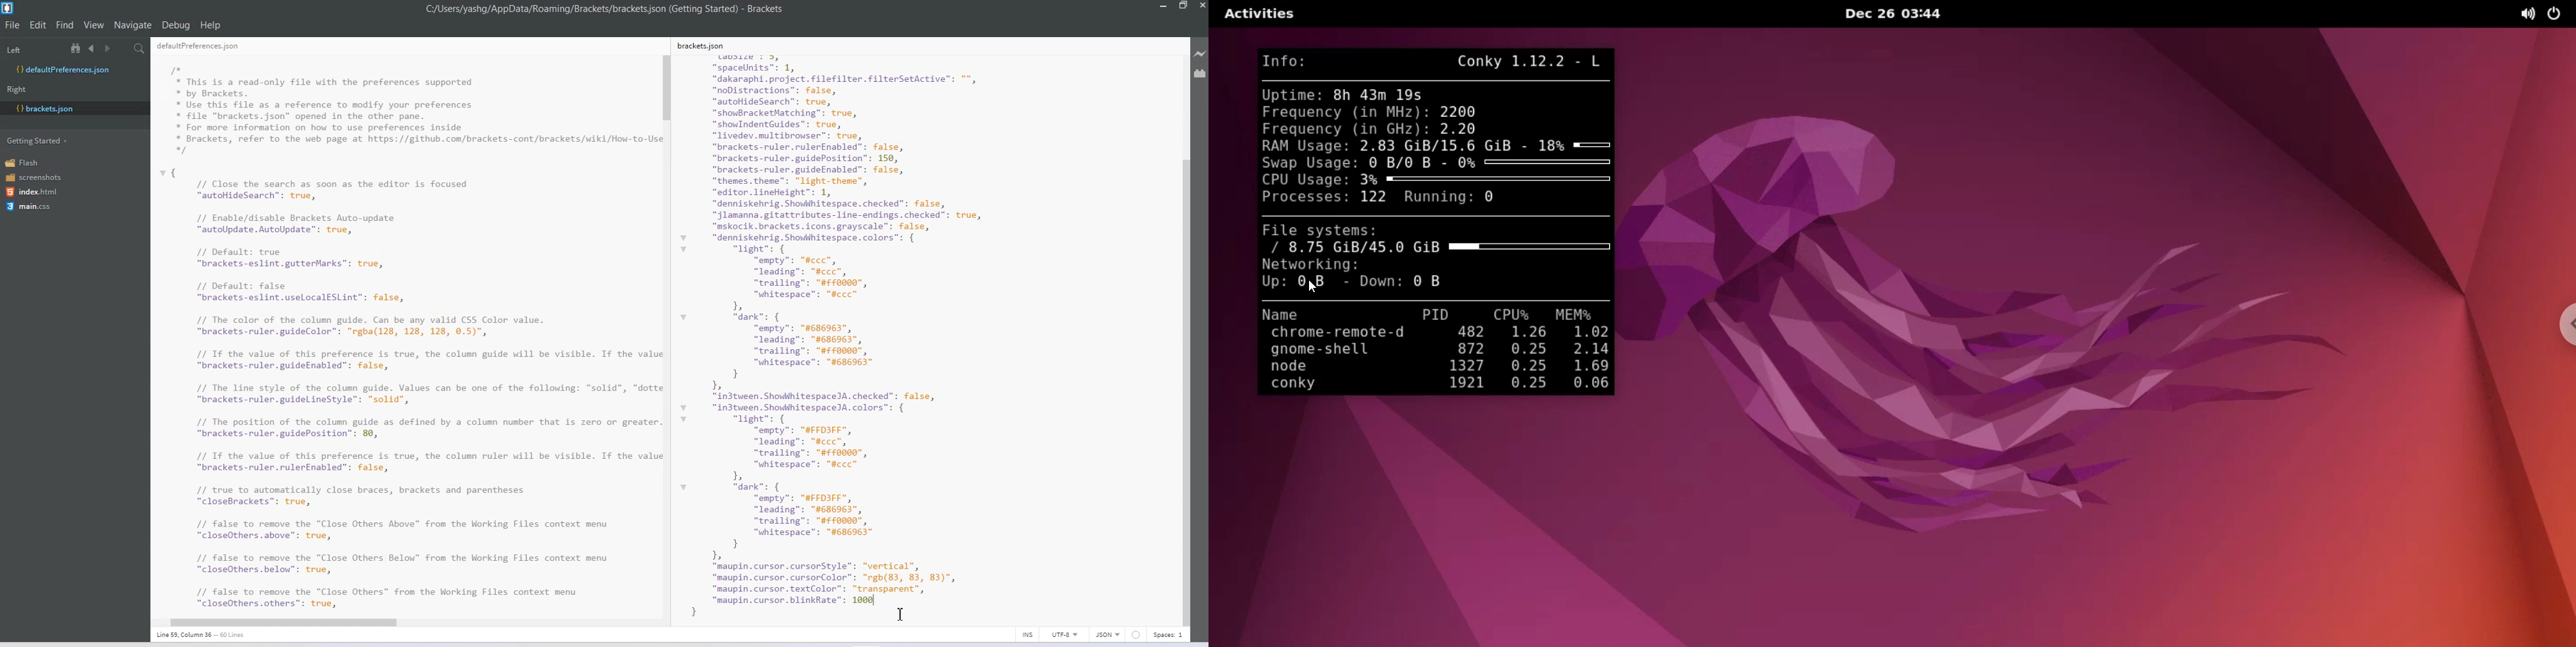 Image resolution: width=2576 pixels, height=672 pixels. I want to click on Minimize, so click(1165, 6).